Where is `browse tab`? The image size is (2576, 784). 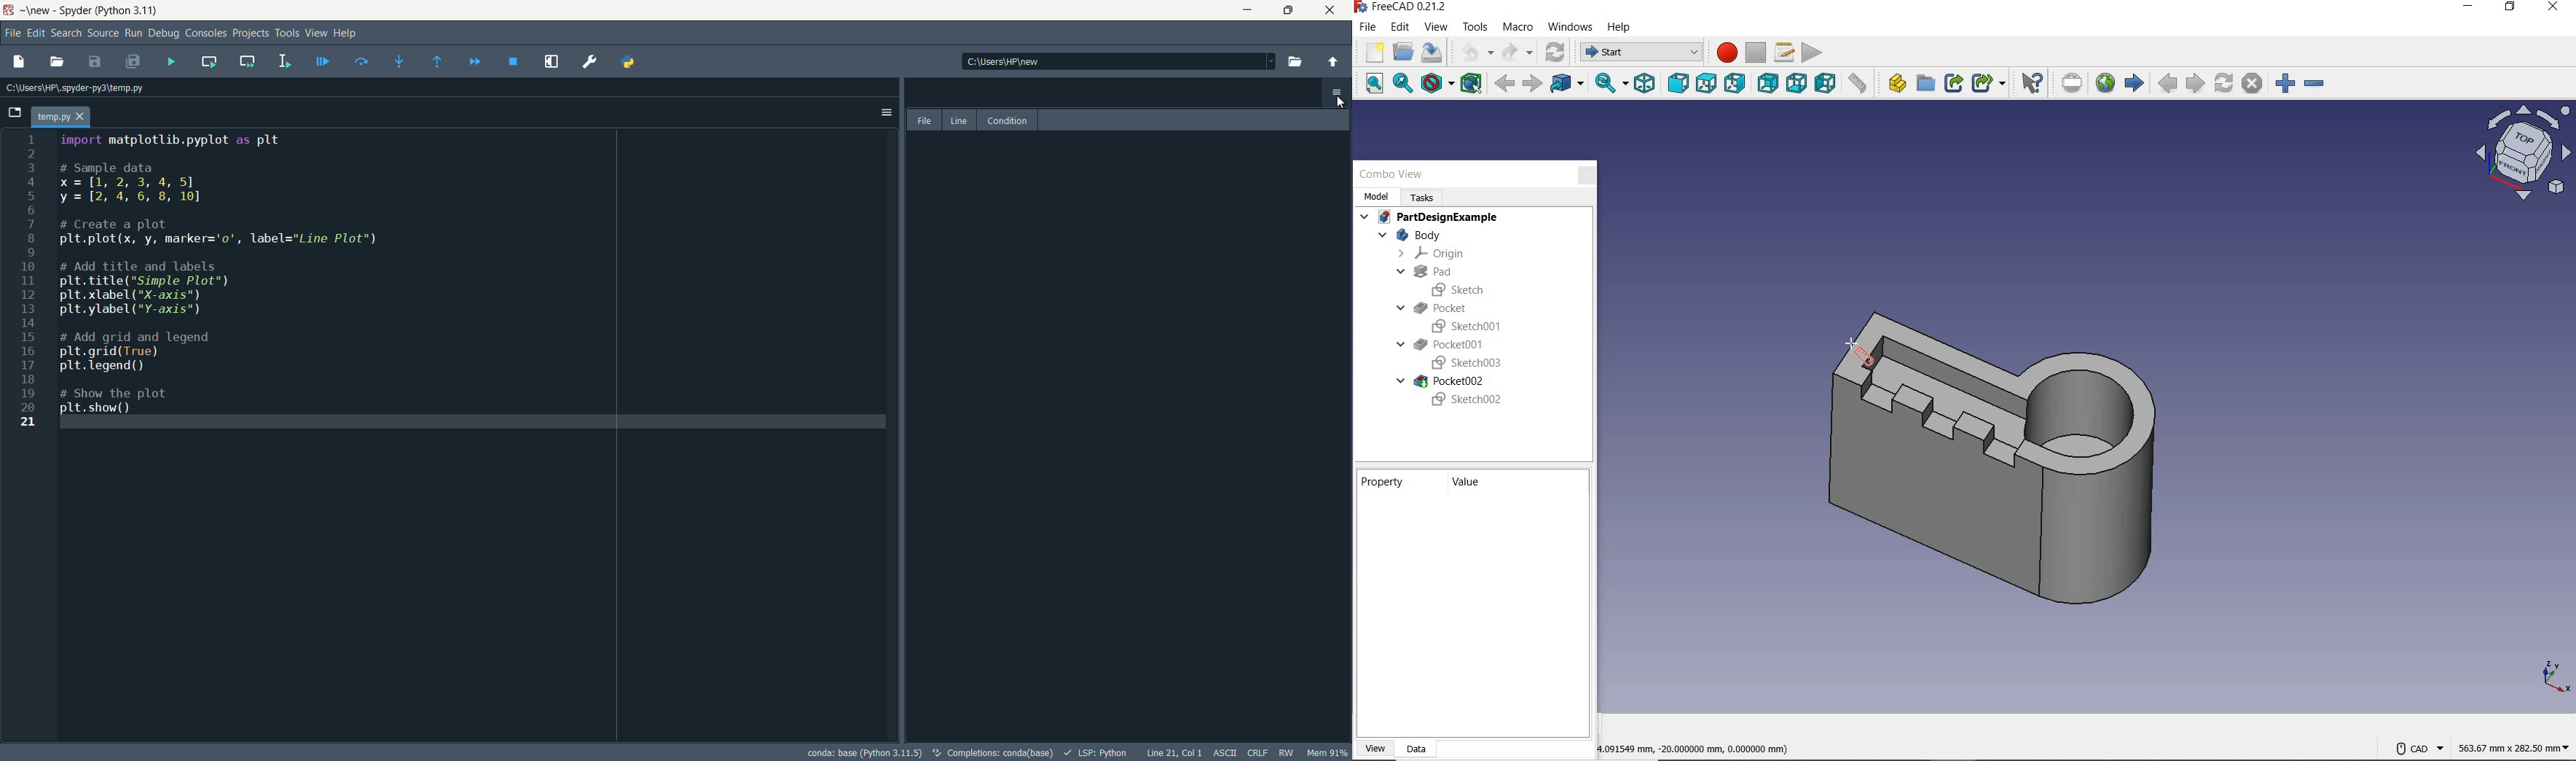 browse tab is located at coordinates (15, 113).